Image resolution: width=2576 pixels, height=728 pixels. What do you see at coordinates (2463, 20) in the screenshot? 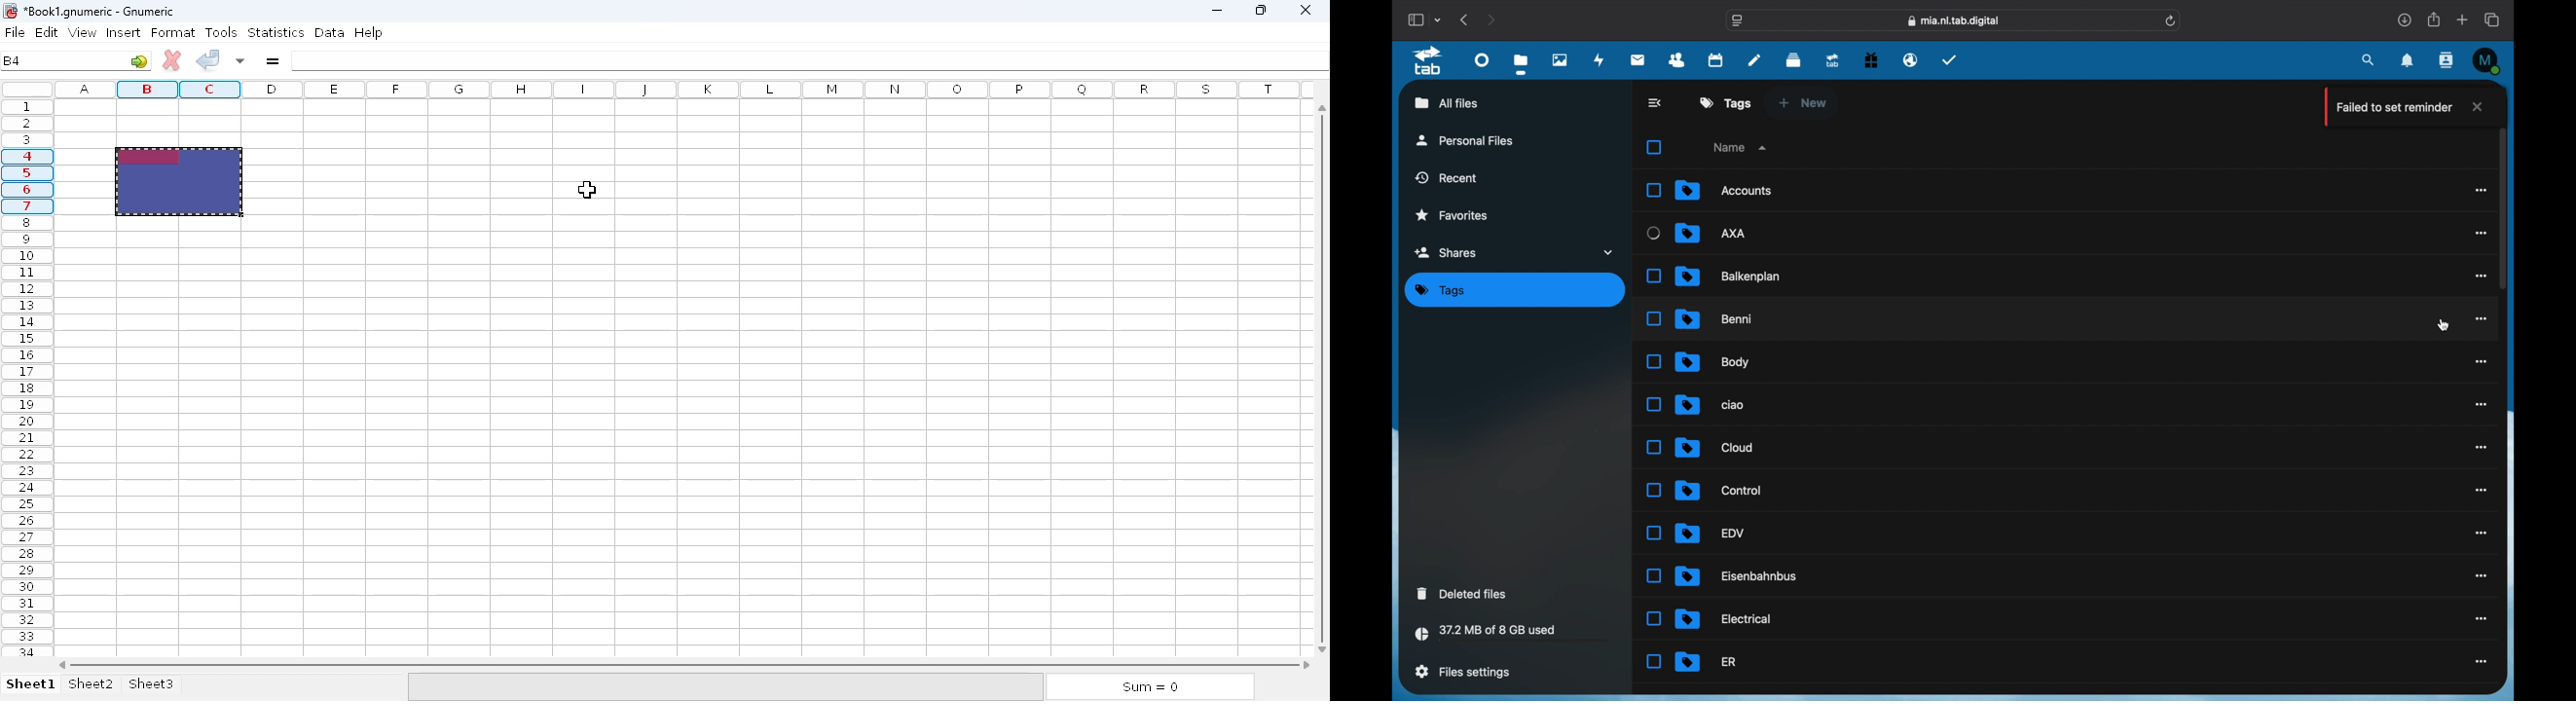
I see `new tab` at bounding box center [2463, 20].